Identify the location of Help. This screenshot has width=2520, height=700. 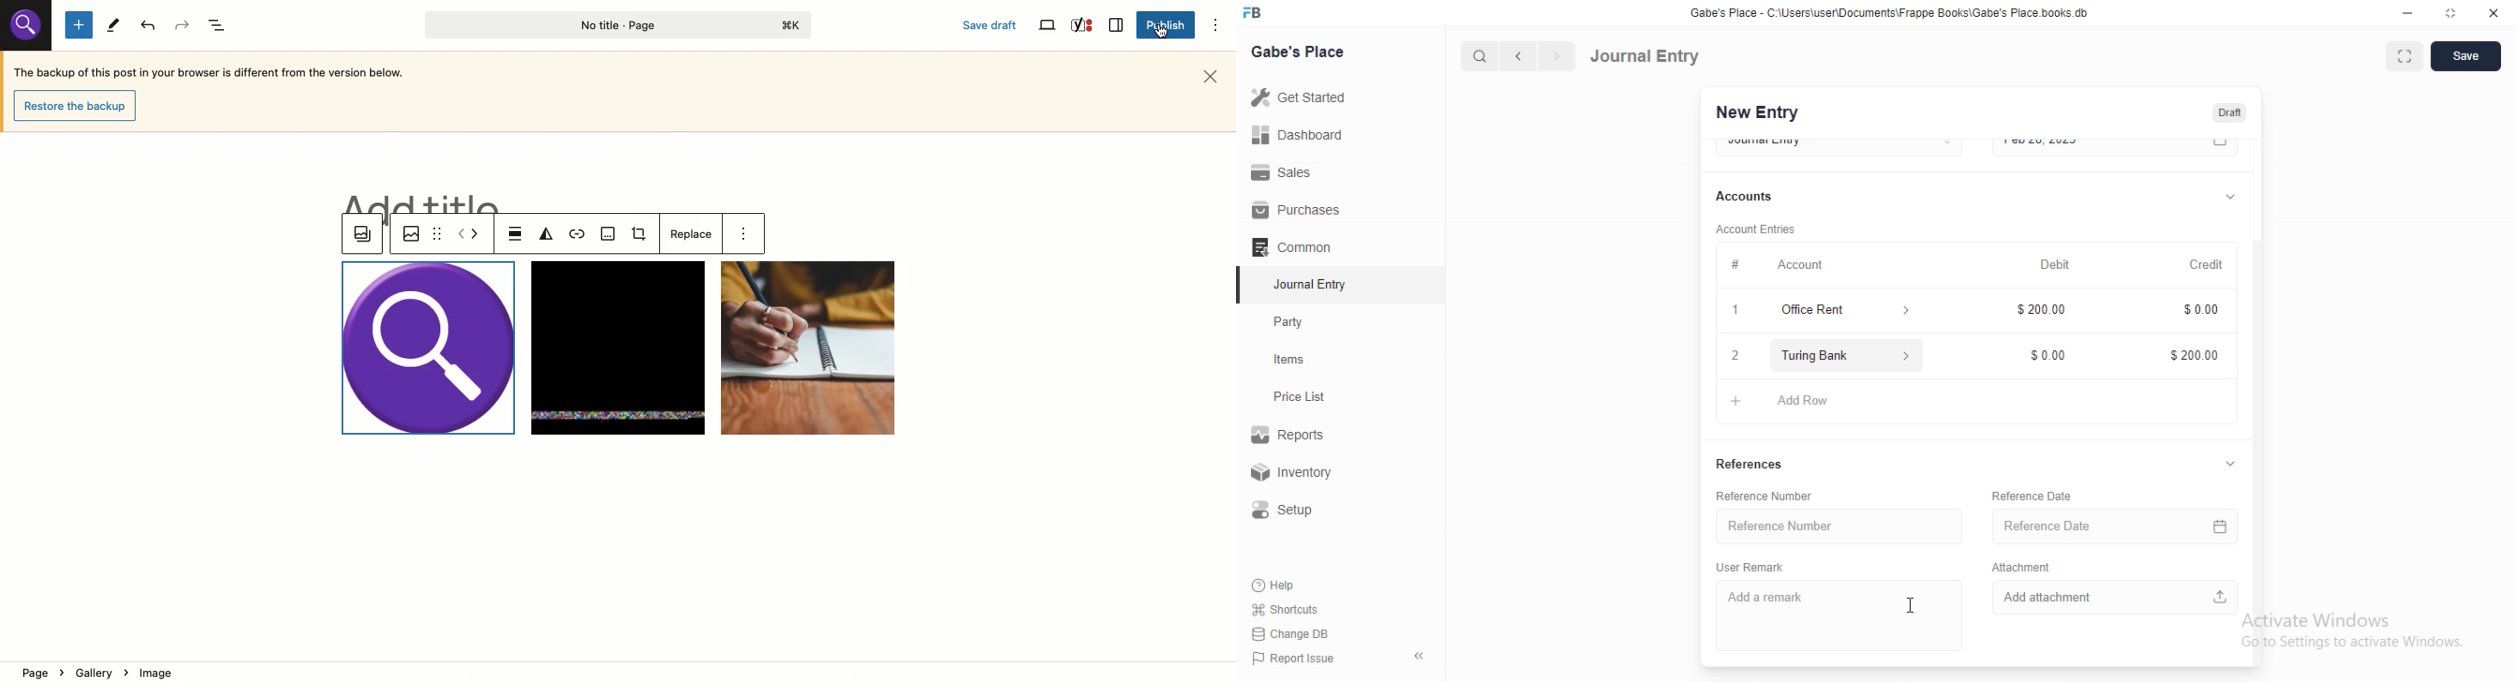
(1277, 585).